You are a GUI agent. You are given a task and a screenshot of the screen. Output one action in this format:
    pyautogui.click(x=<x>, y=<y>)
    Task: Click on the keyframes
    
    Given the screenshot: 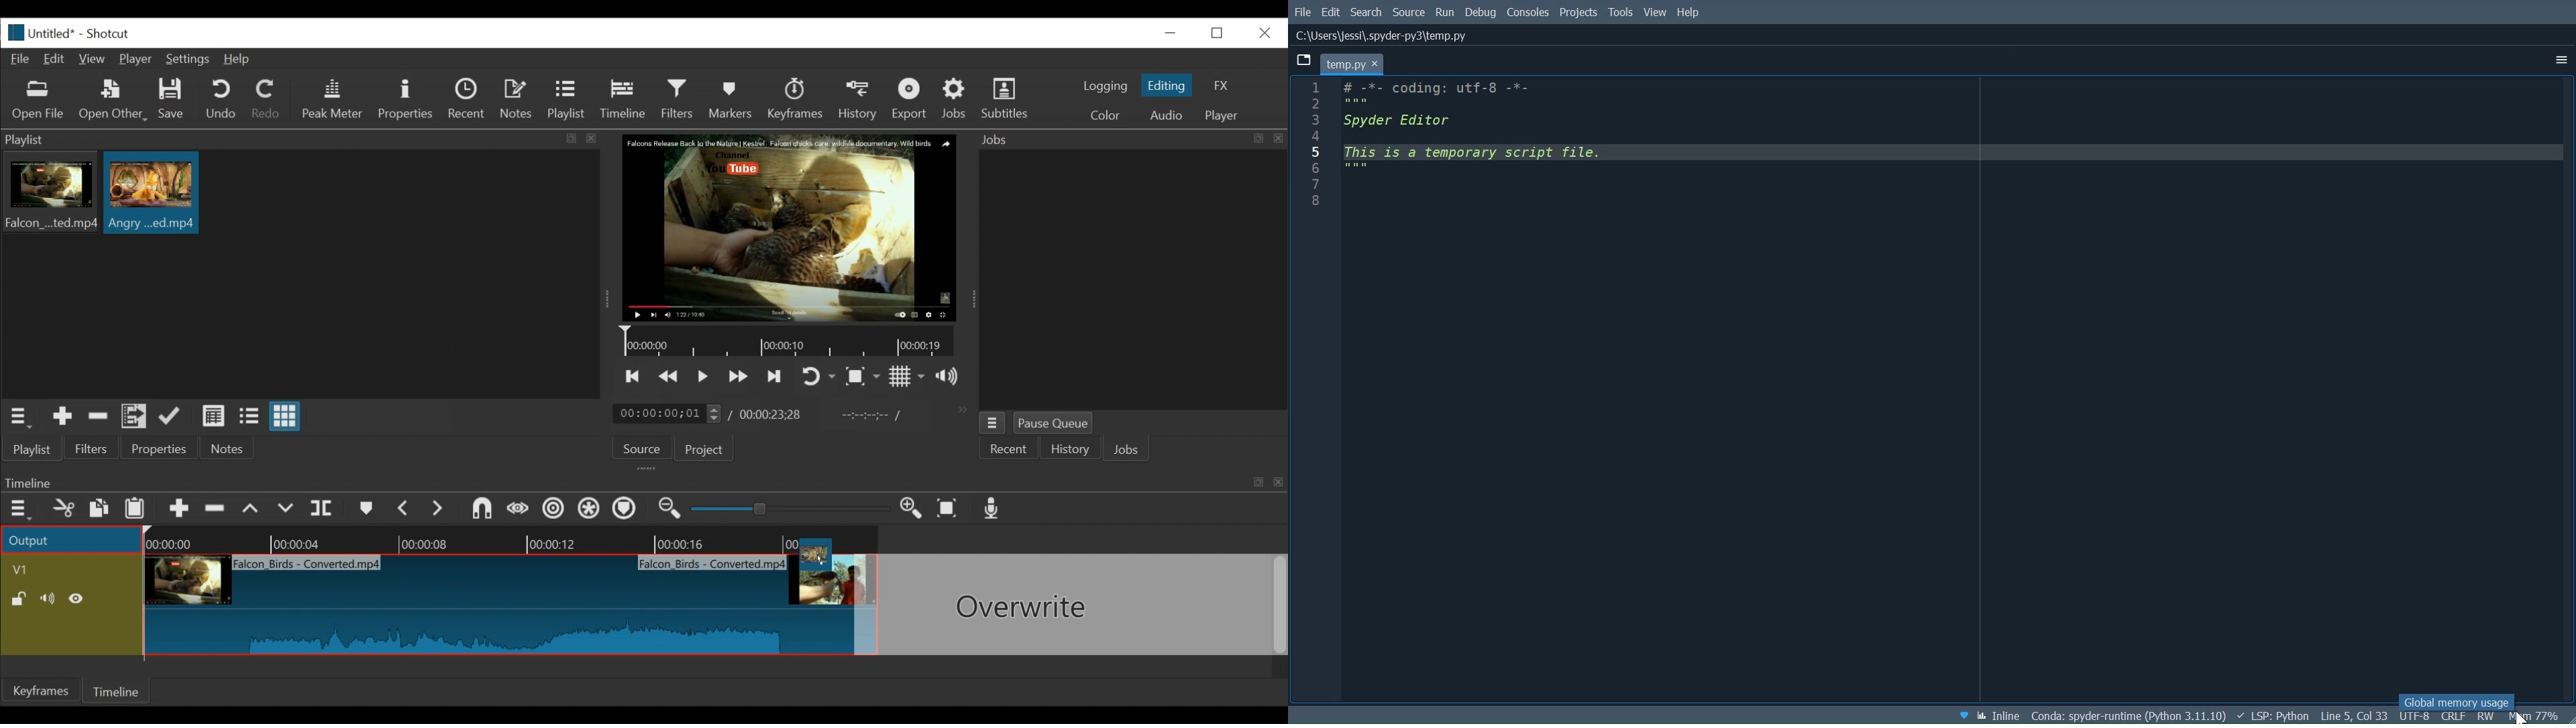 What is the action you would take?
    pyautogui.click(x=796, y=101)
    